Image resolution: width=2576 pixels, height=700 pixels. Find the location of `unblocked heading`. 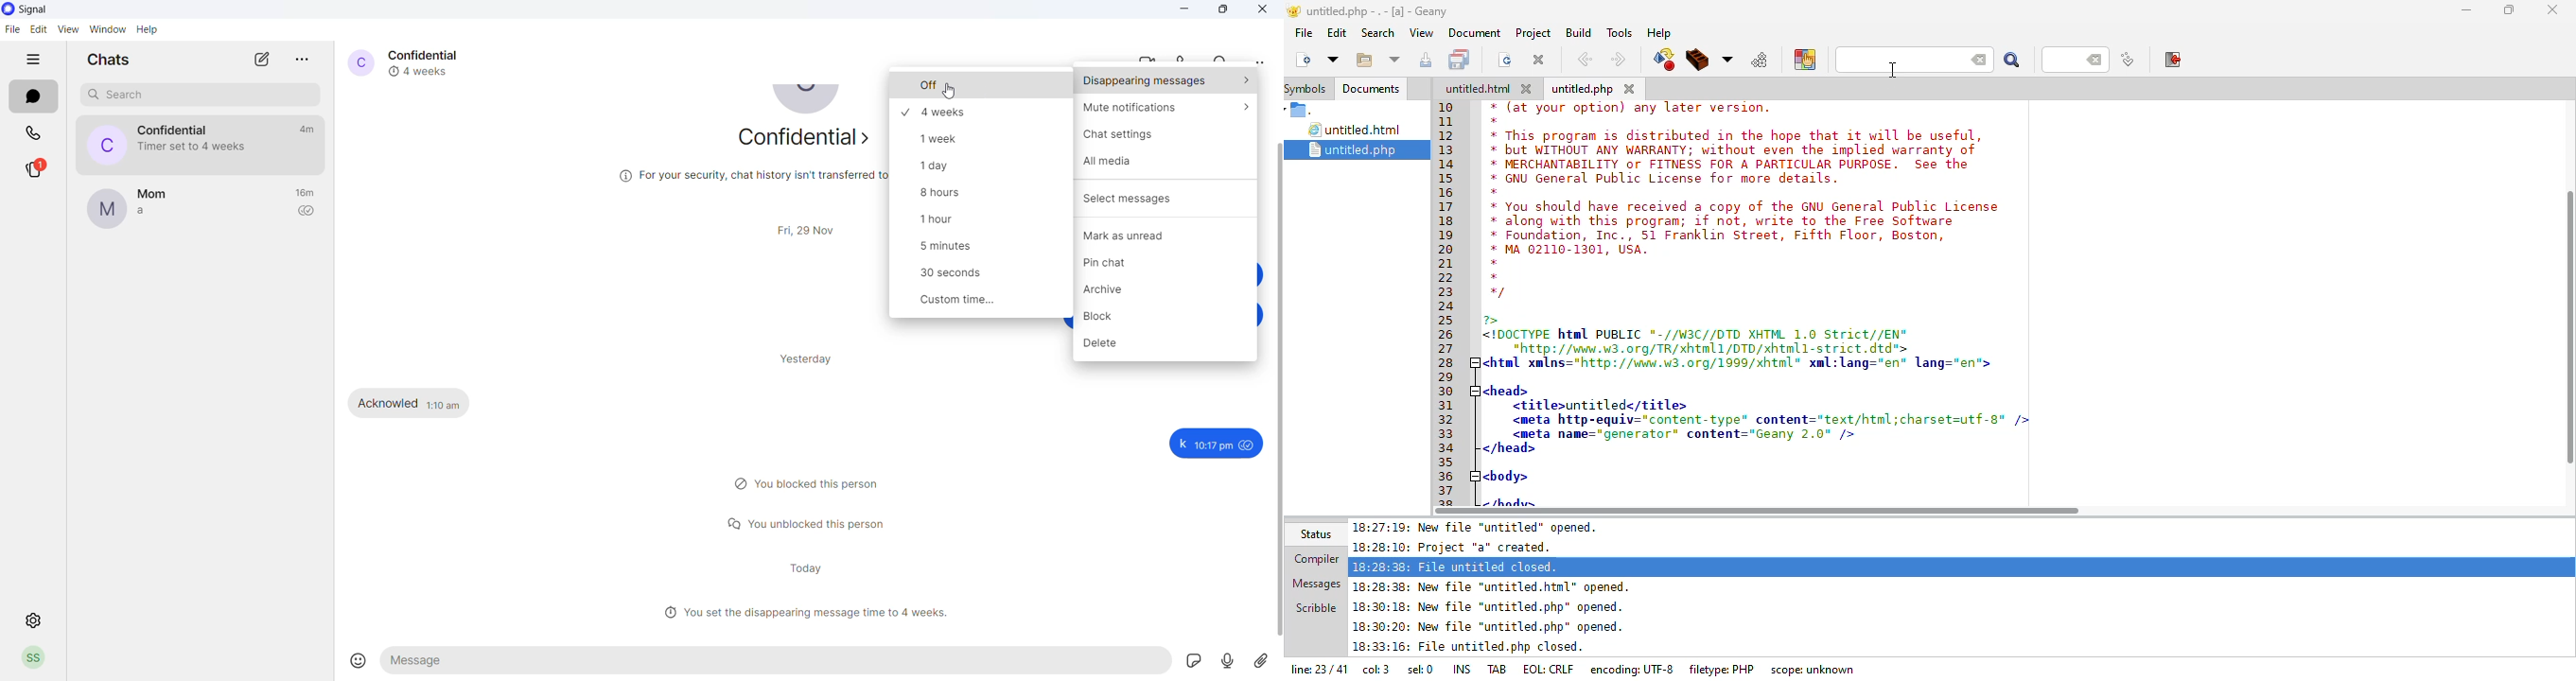

unblocked heading is located at coordinates (814, 522).